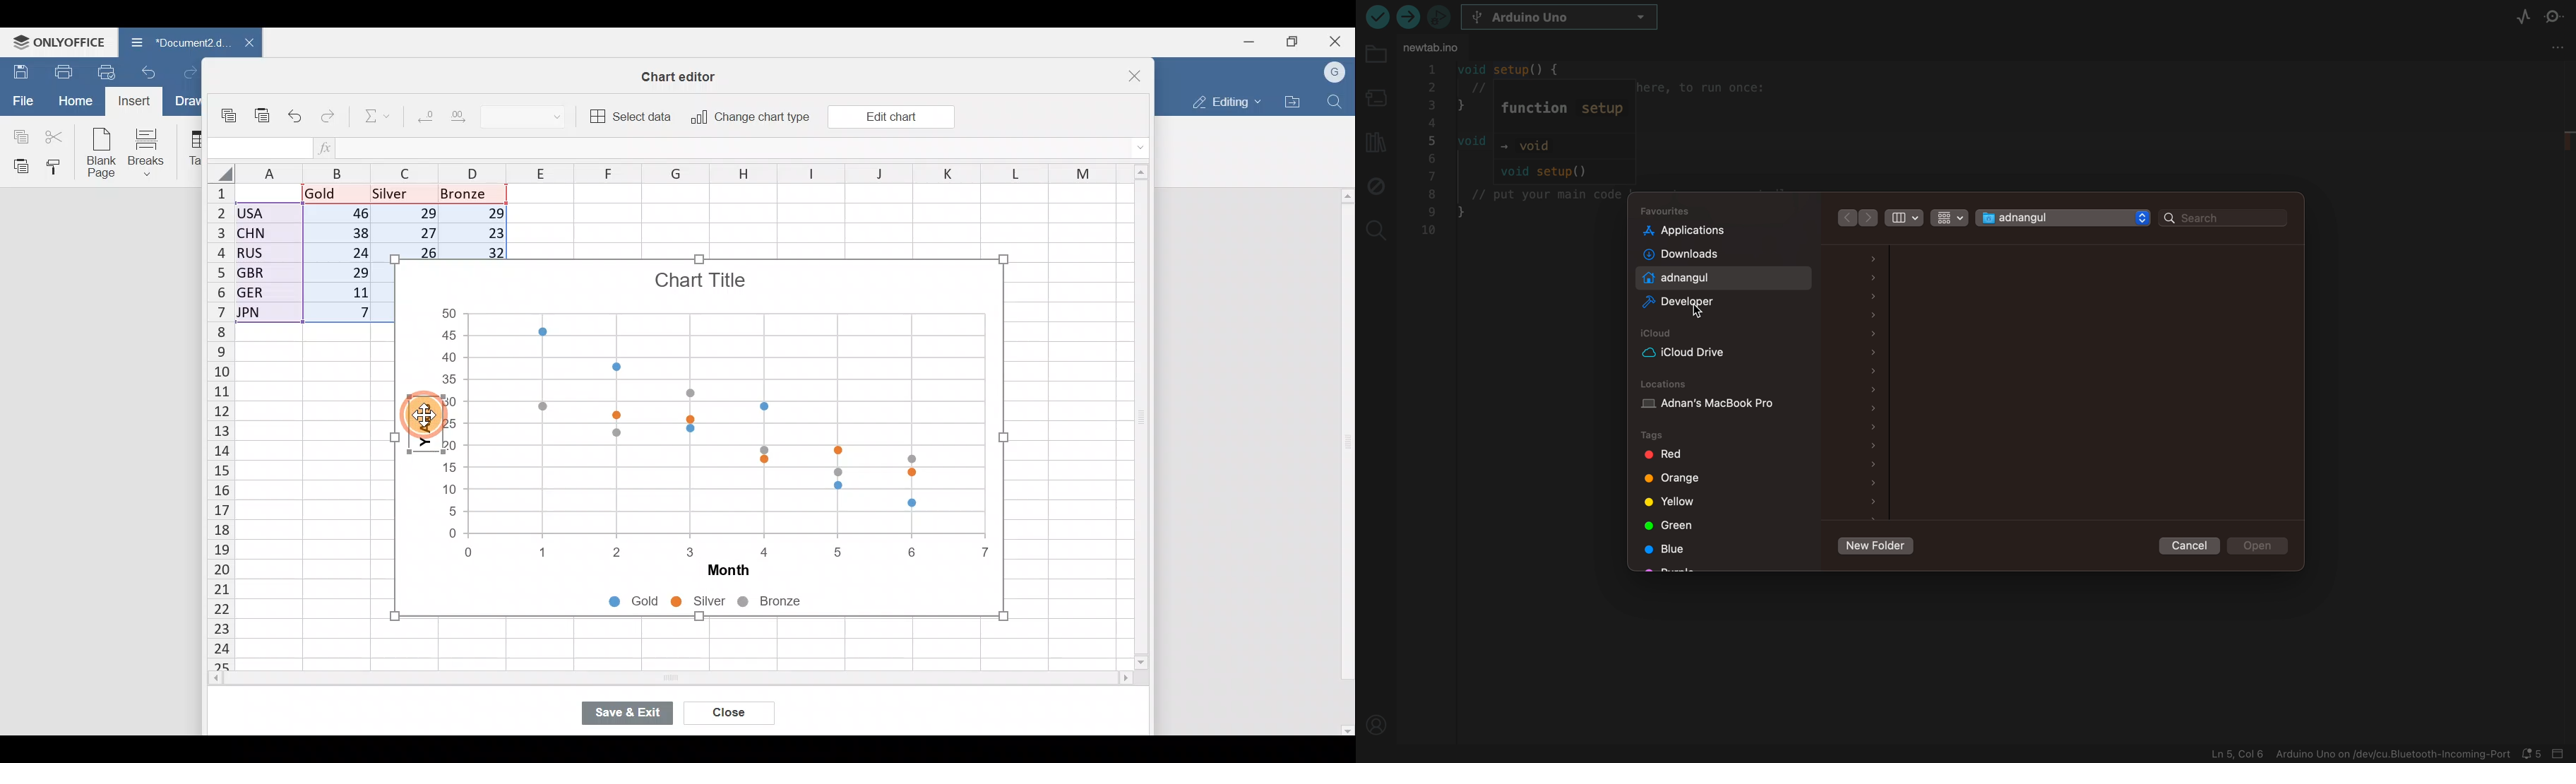  What do you see at coordinates (58, 136) in the screenshot?
I see `Cut` at bounding box center [58, 136].